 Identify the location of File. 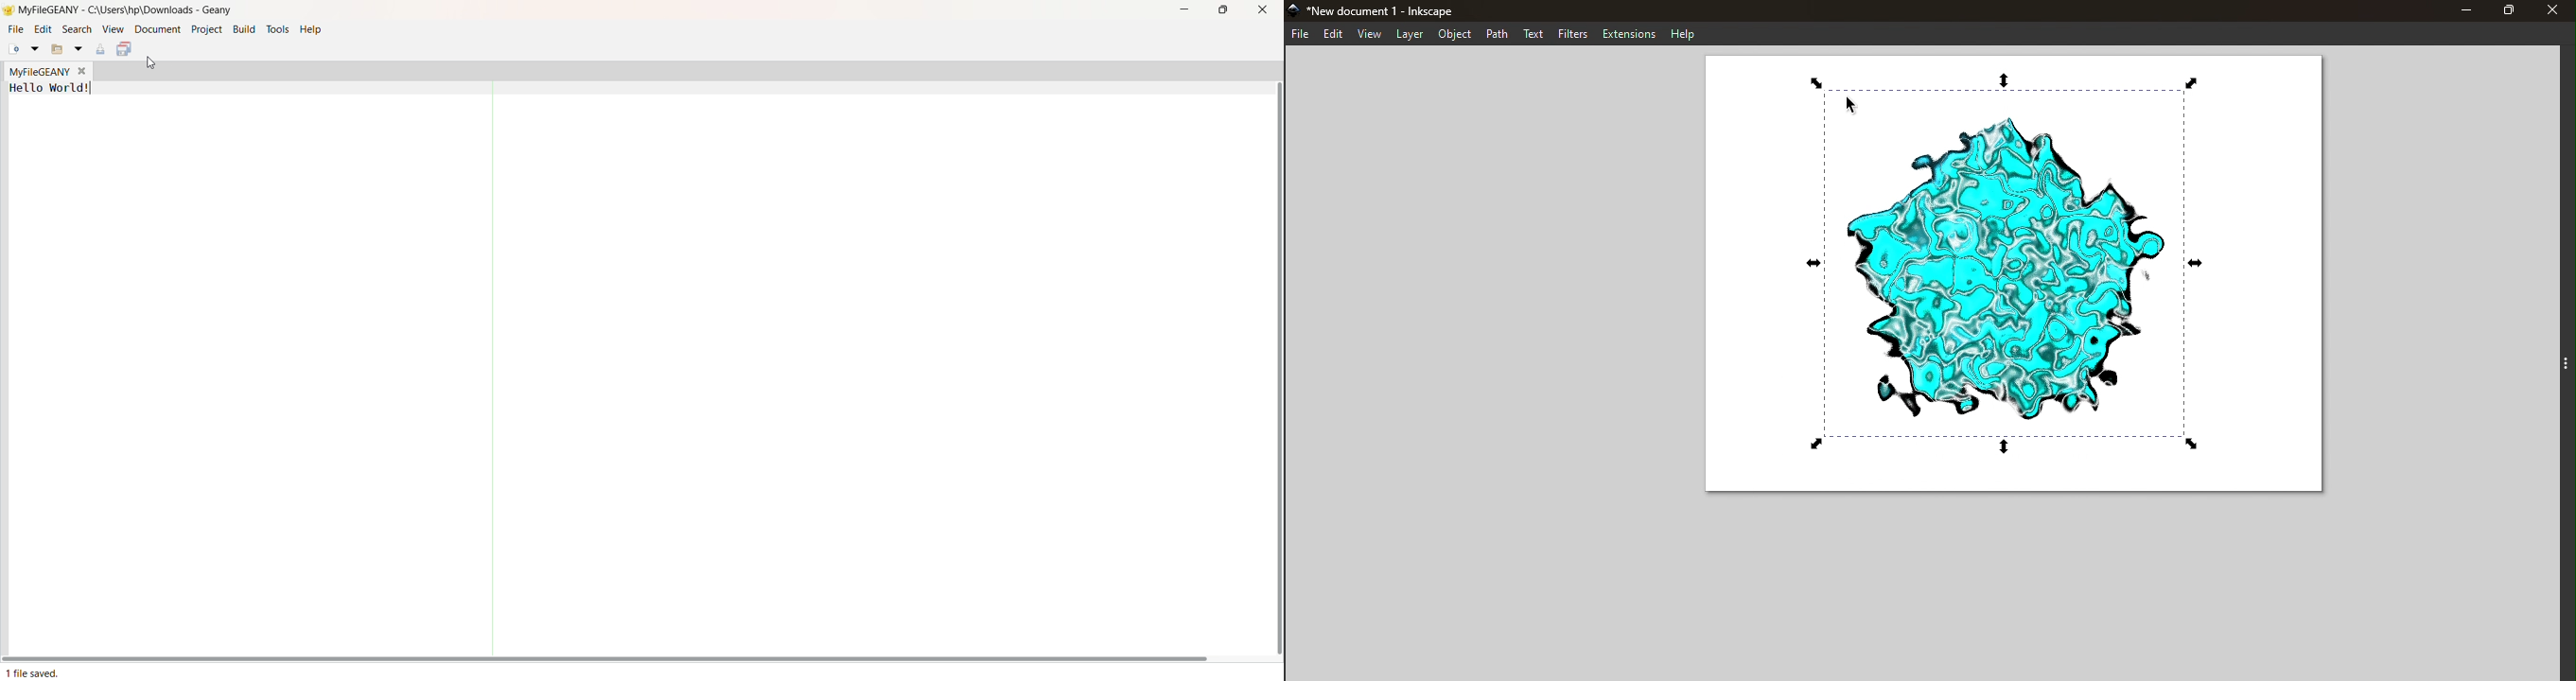
(1299, 33).